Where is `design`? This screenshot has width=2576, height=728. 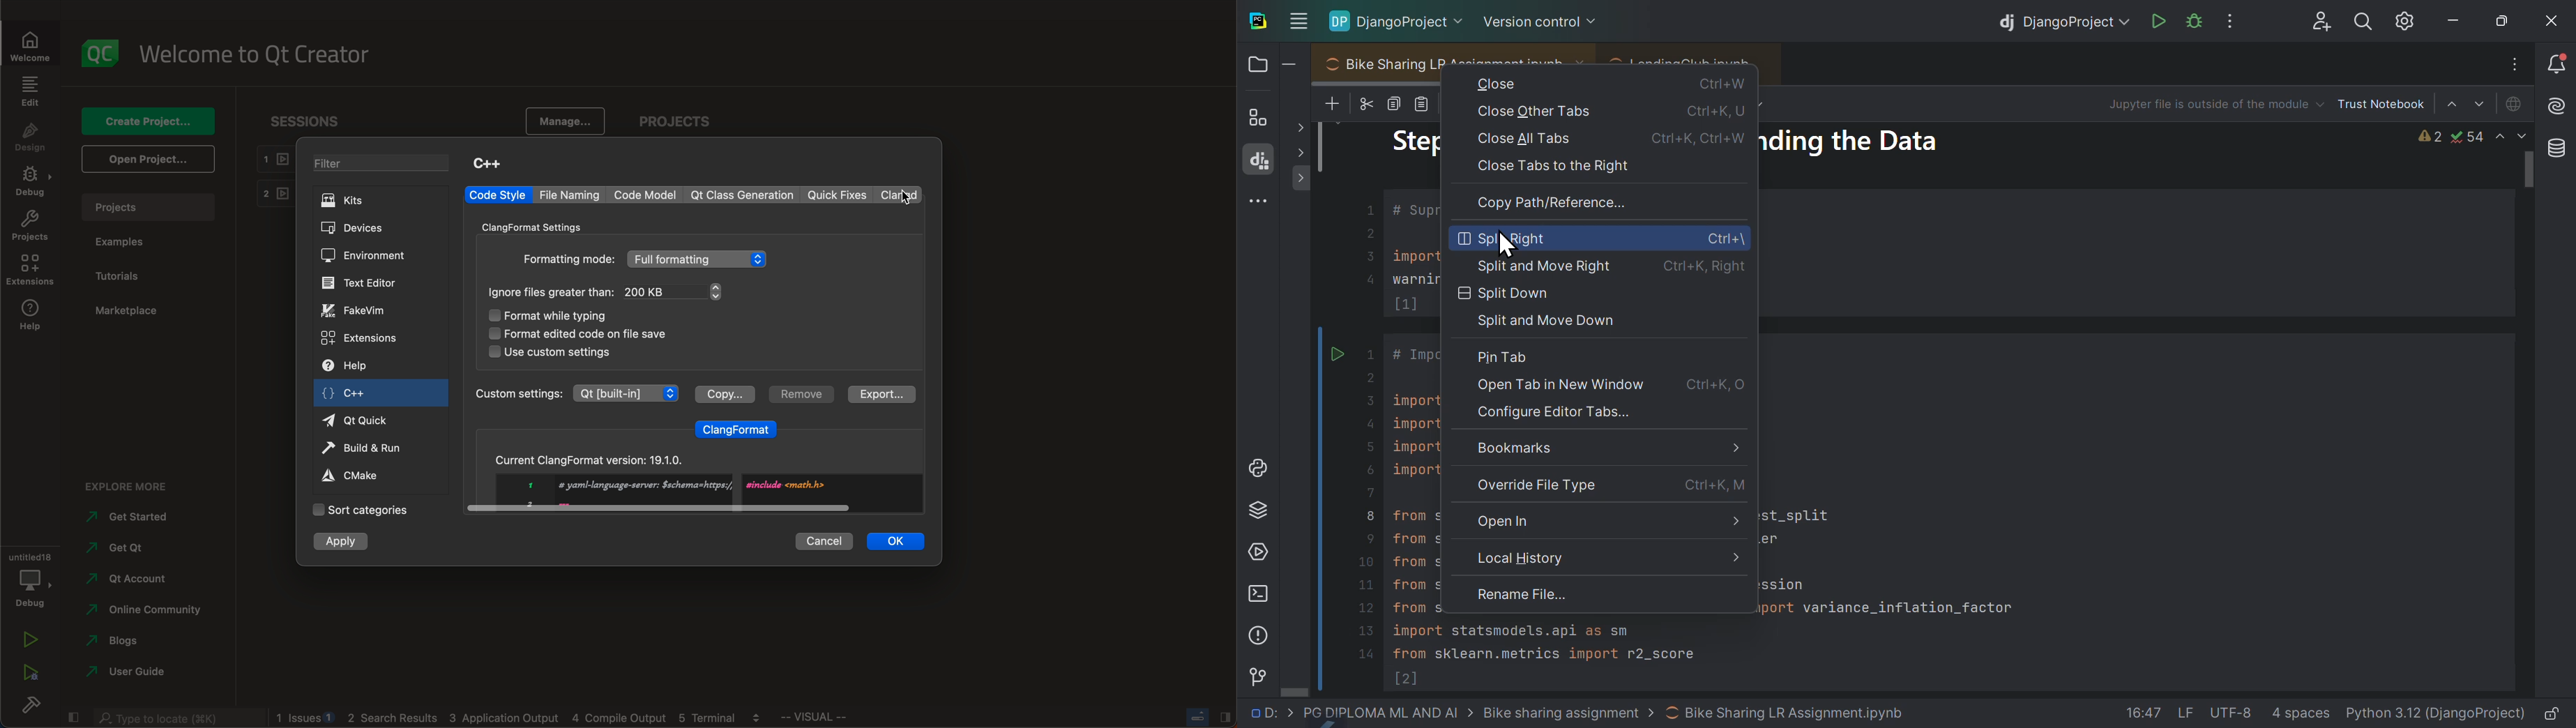
design is located at coordinates (34, 138).